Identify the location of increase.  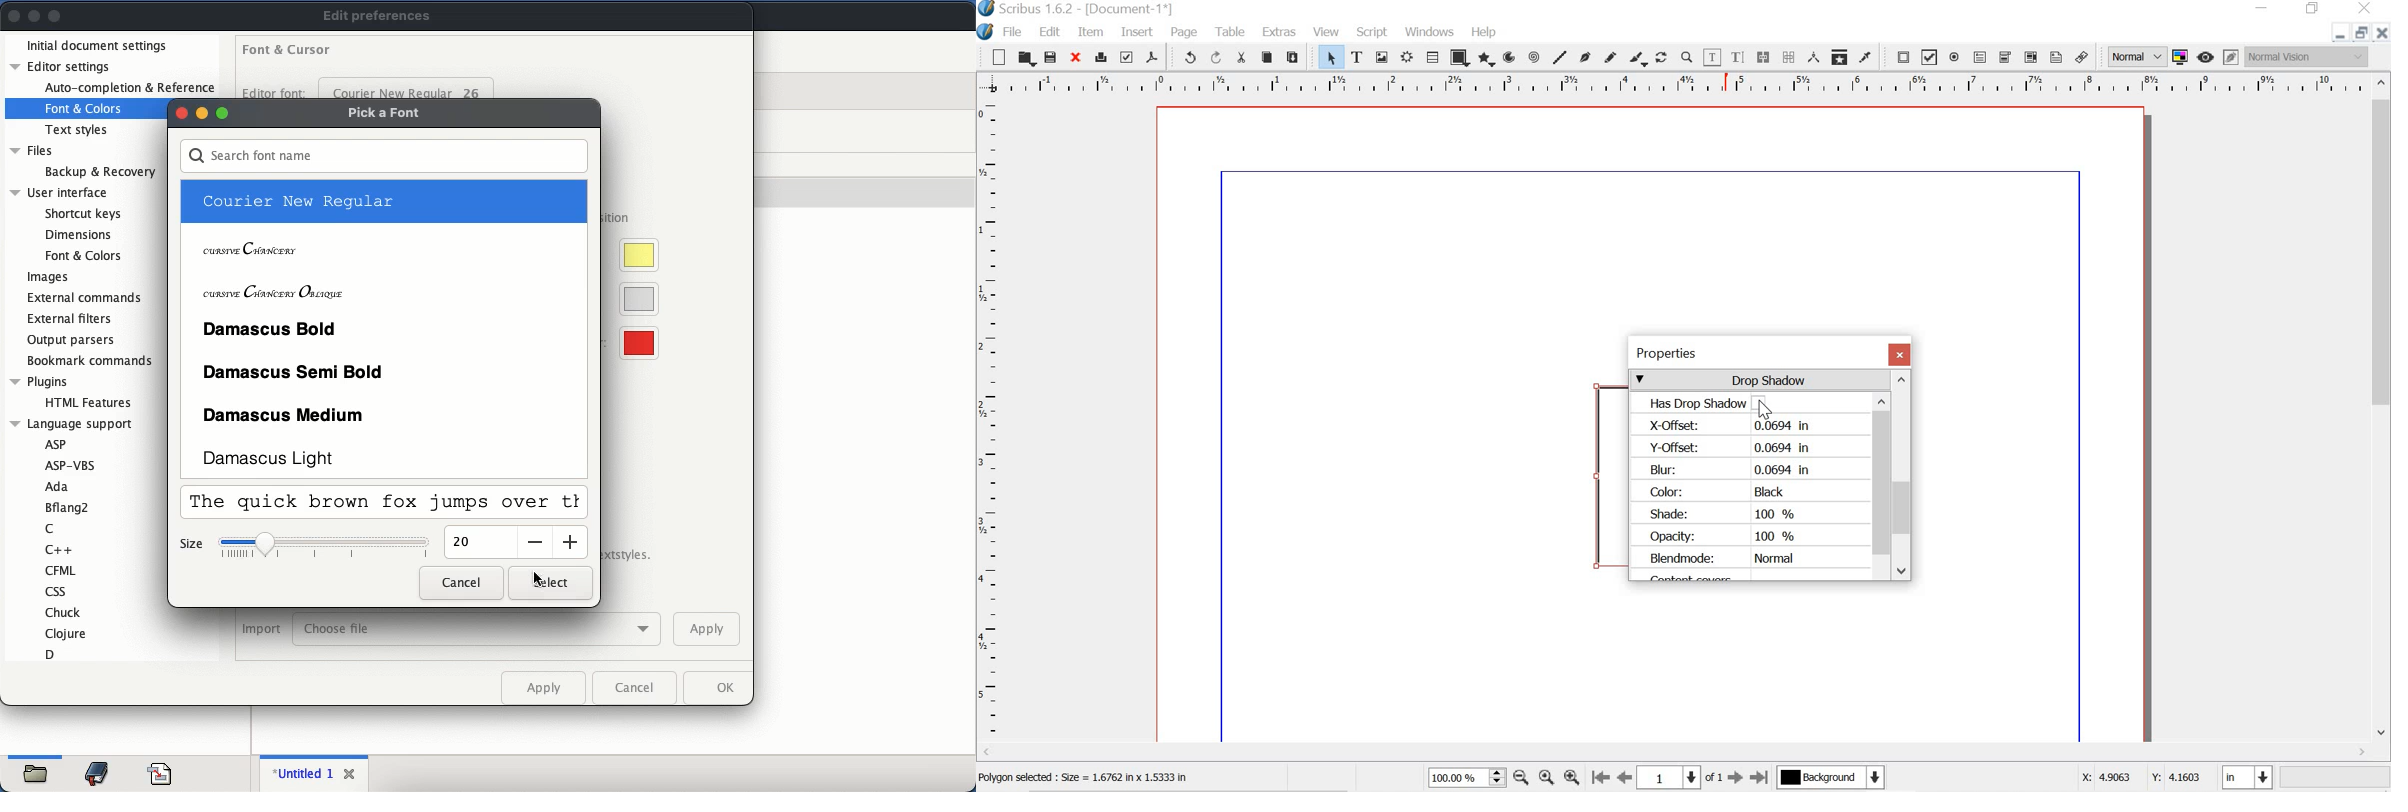
(571, 541).